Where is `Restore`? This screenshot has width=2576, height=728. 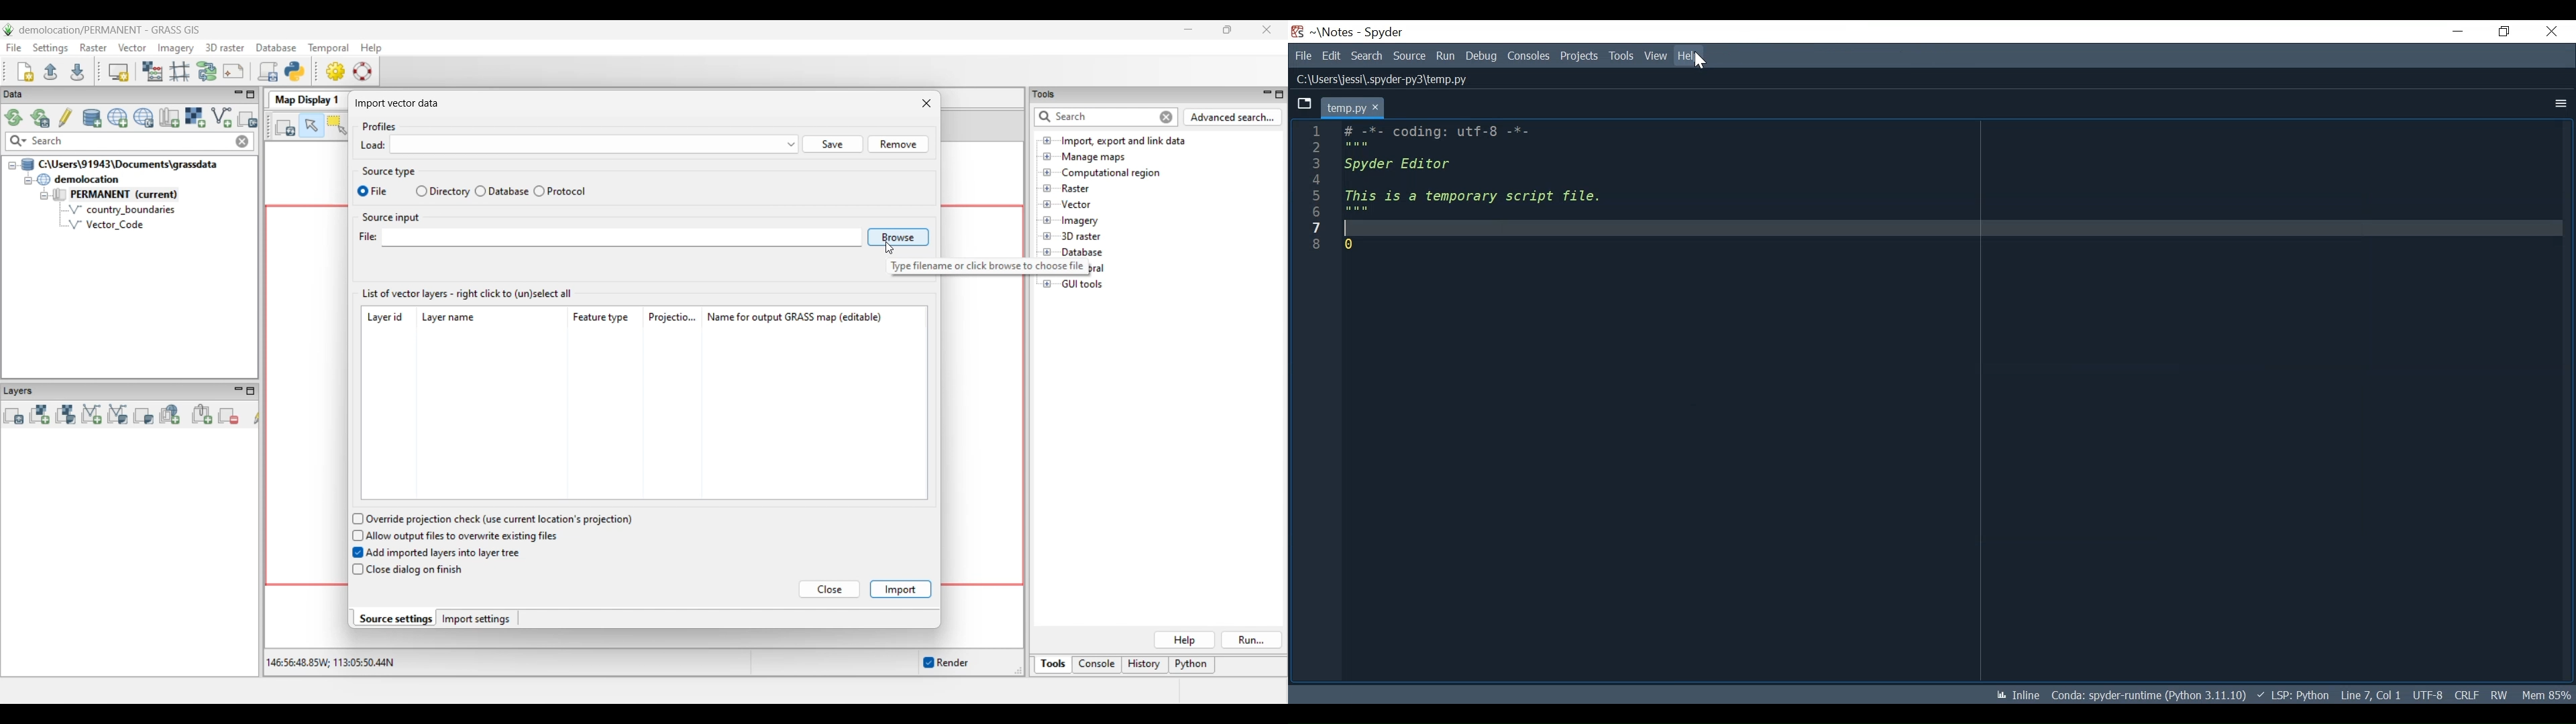 Restore is located at coordinates (2504, 31).